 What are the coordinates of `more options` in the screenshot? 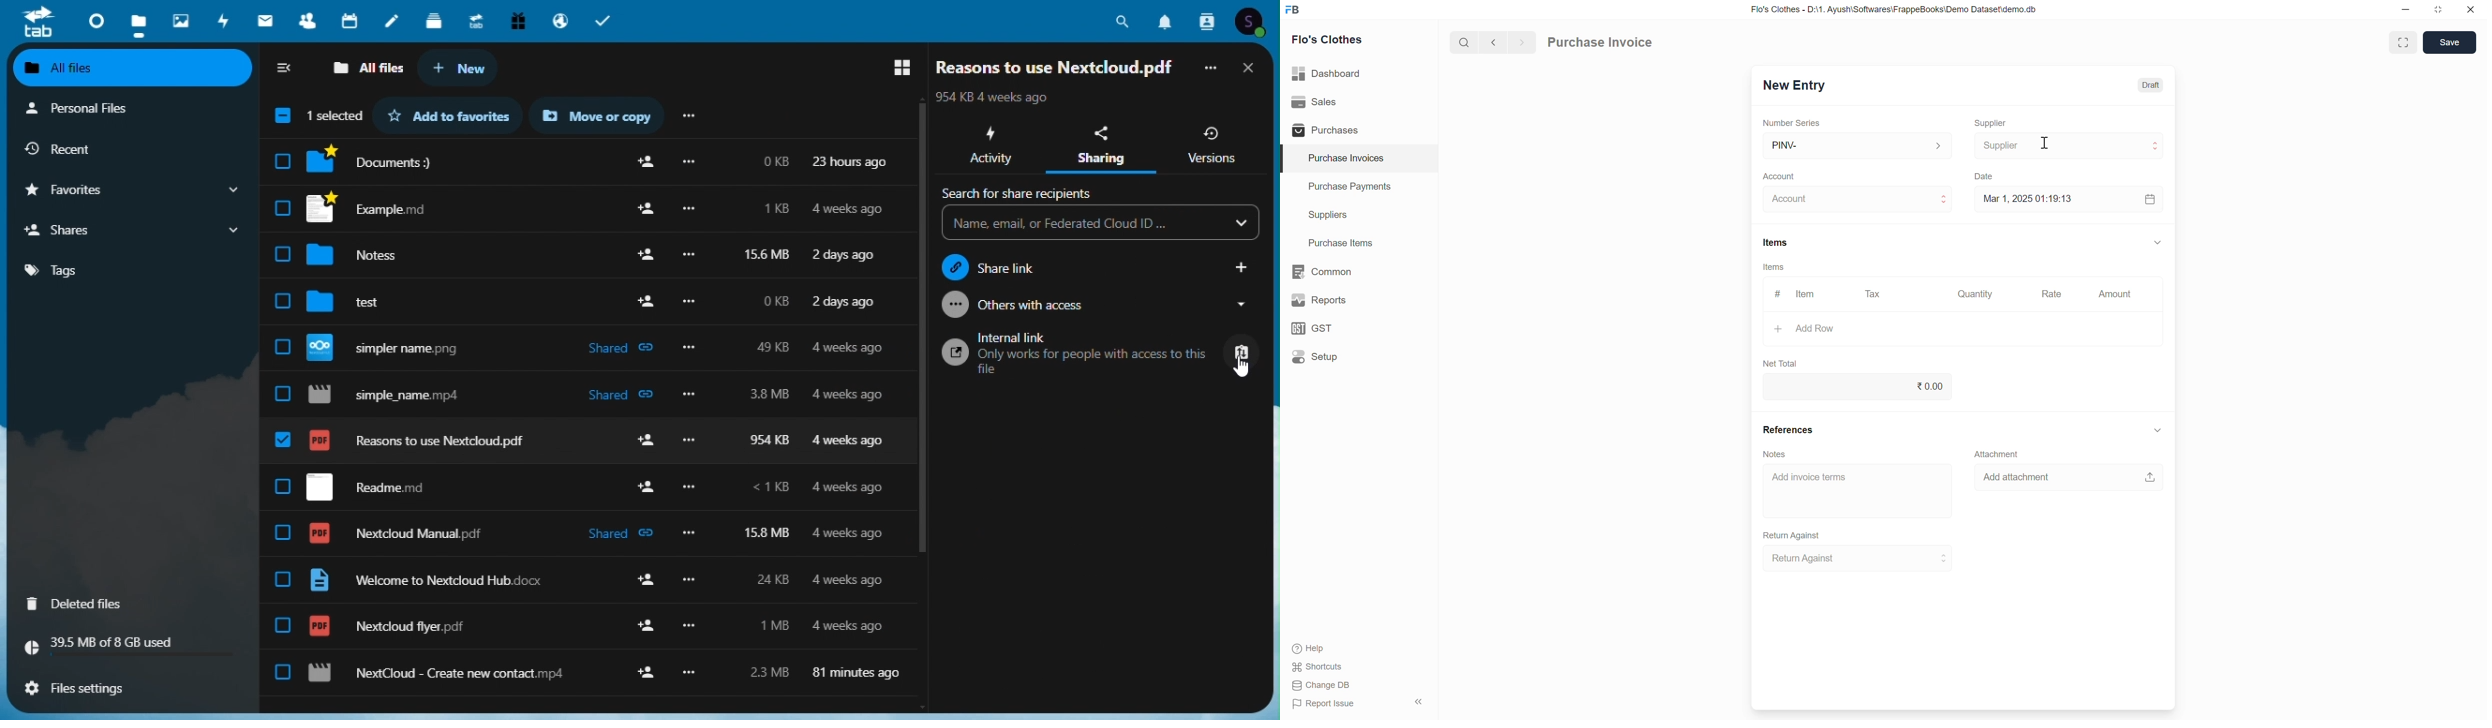 It's located at (692, 628).